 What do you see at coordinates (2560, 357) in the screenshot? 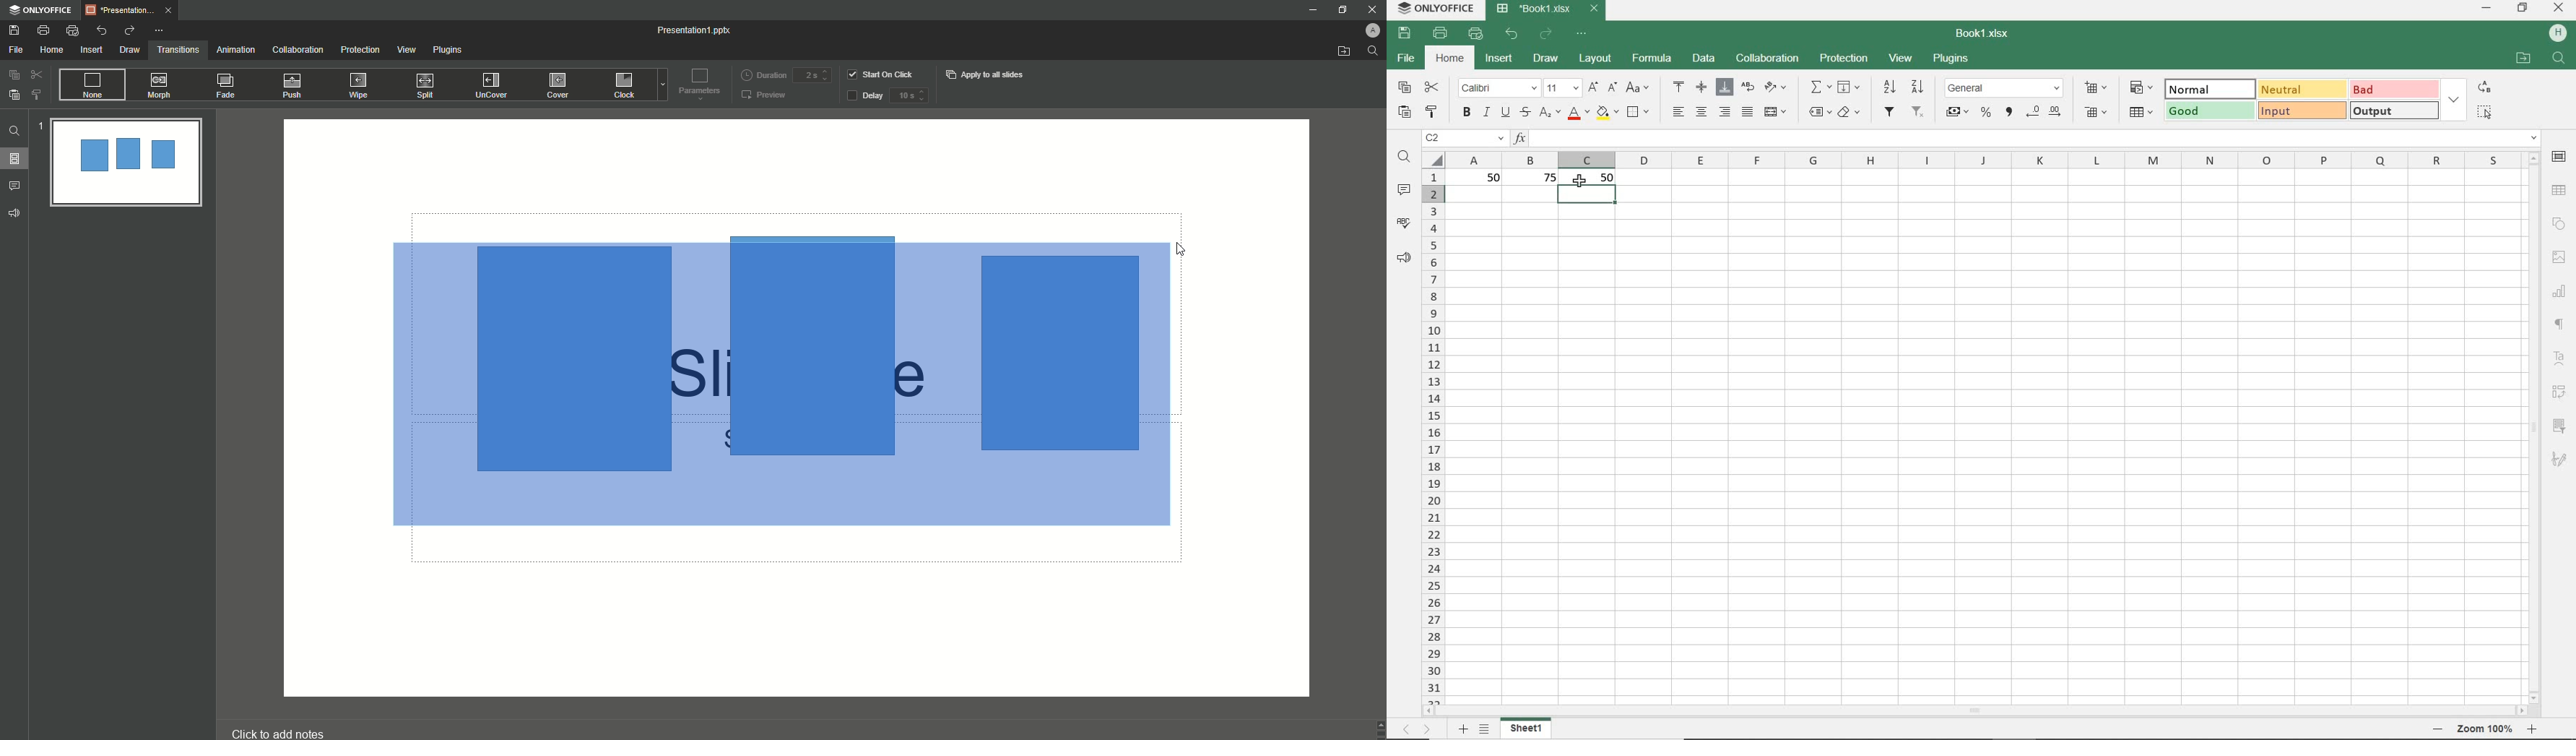
I see `TextArt` at bounding box center [2560, 357].